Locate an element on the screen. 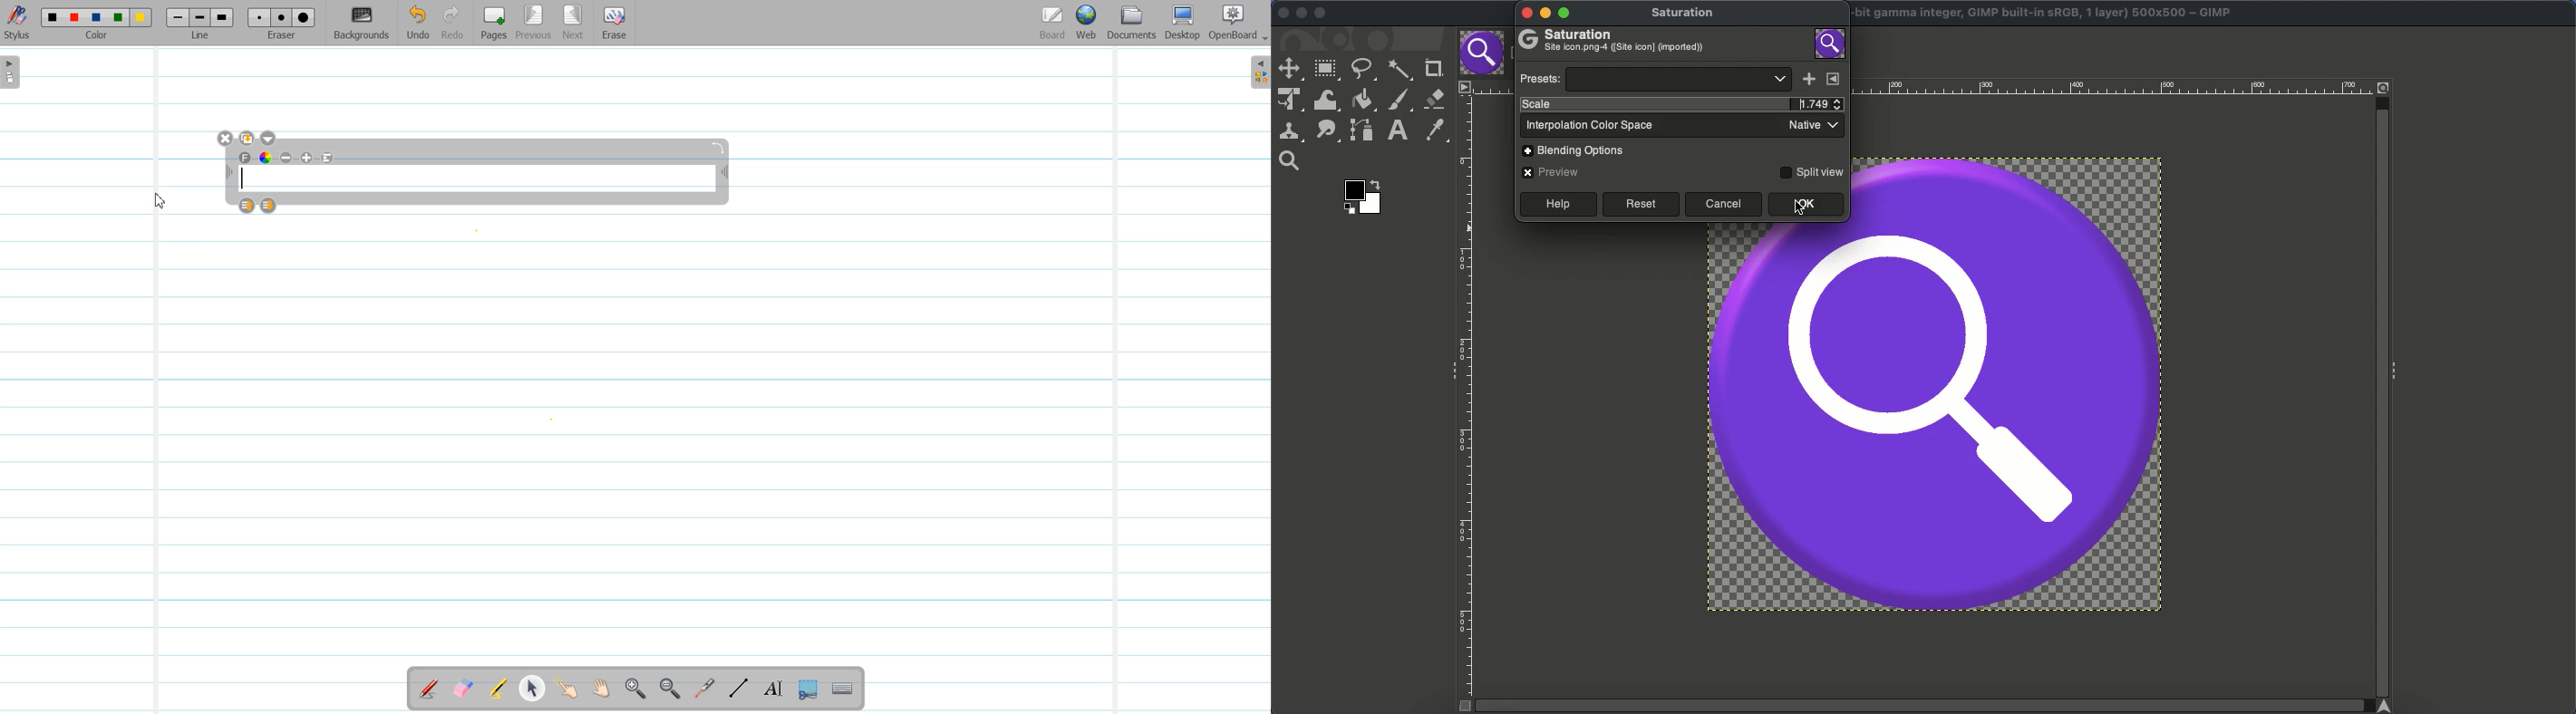 Image resolution: width=2576 pixels, height=728 pixels. Duplicate text  is located at coordinates (248, 138).